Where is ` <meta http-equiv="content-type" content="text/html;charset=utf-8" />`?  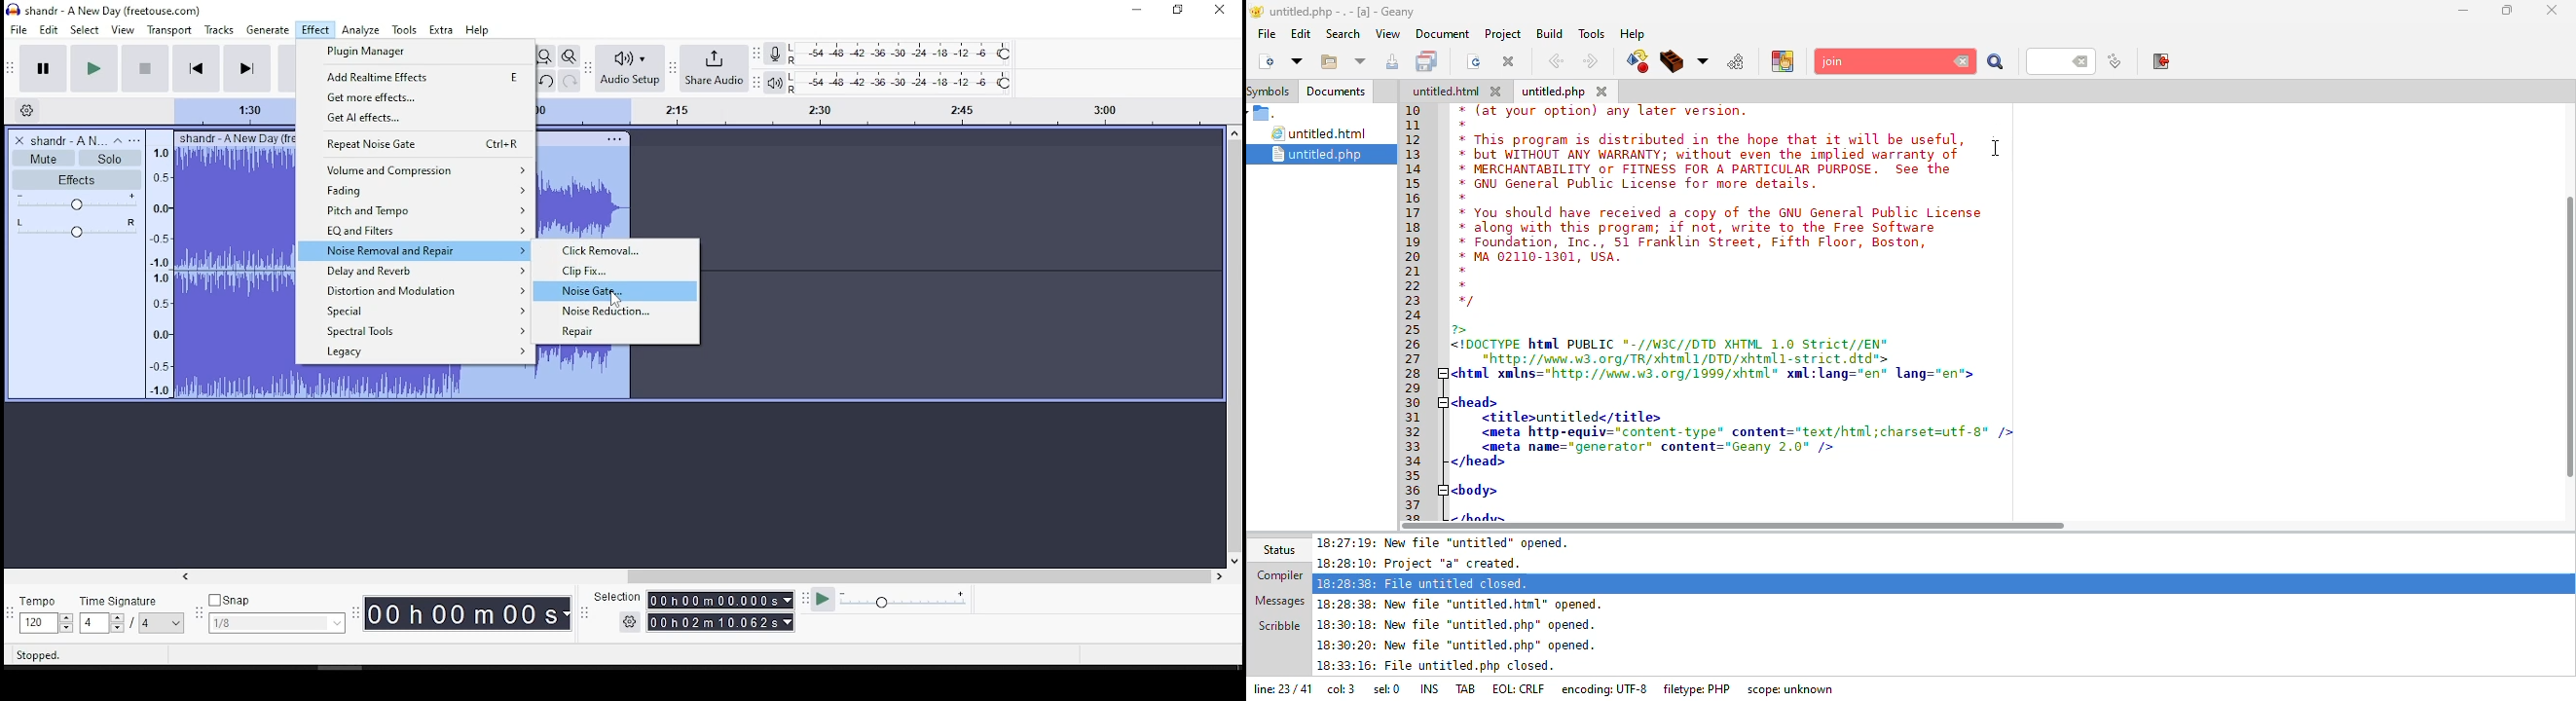  <meta http-equiv="content-type" content="text/html;charset=utf-8" /> is located at coordinates (1746, 431).